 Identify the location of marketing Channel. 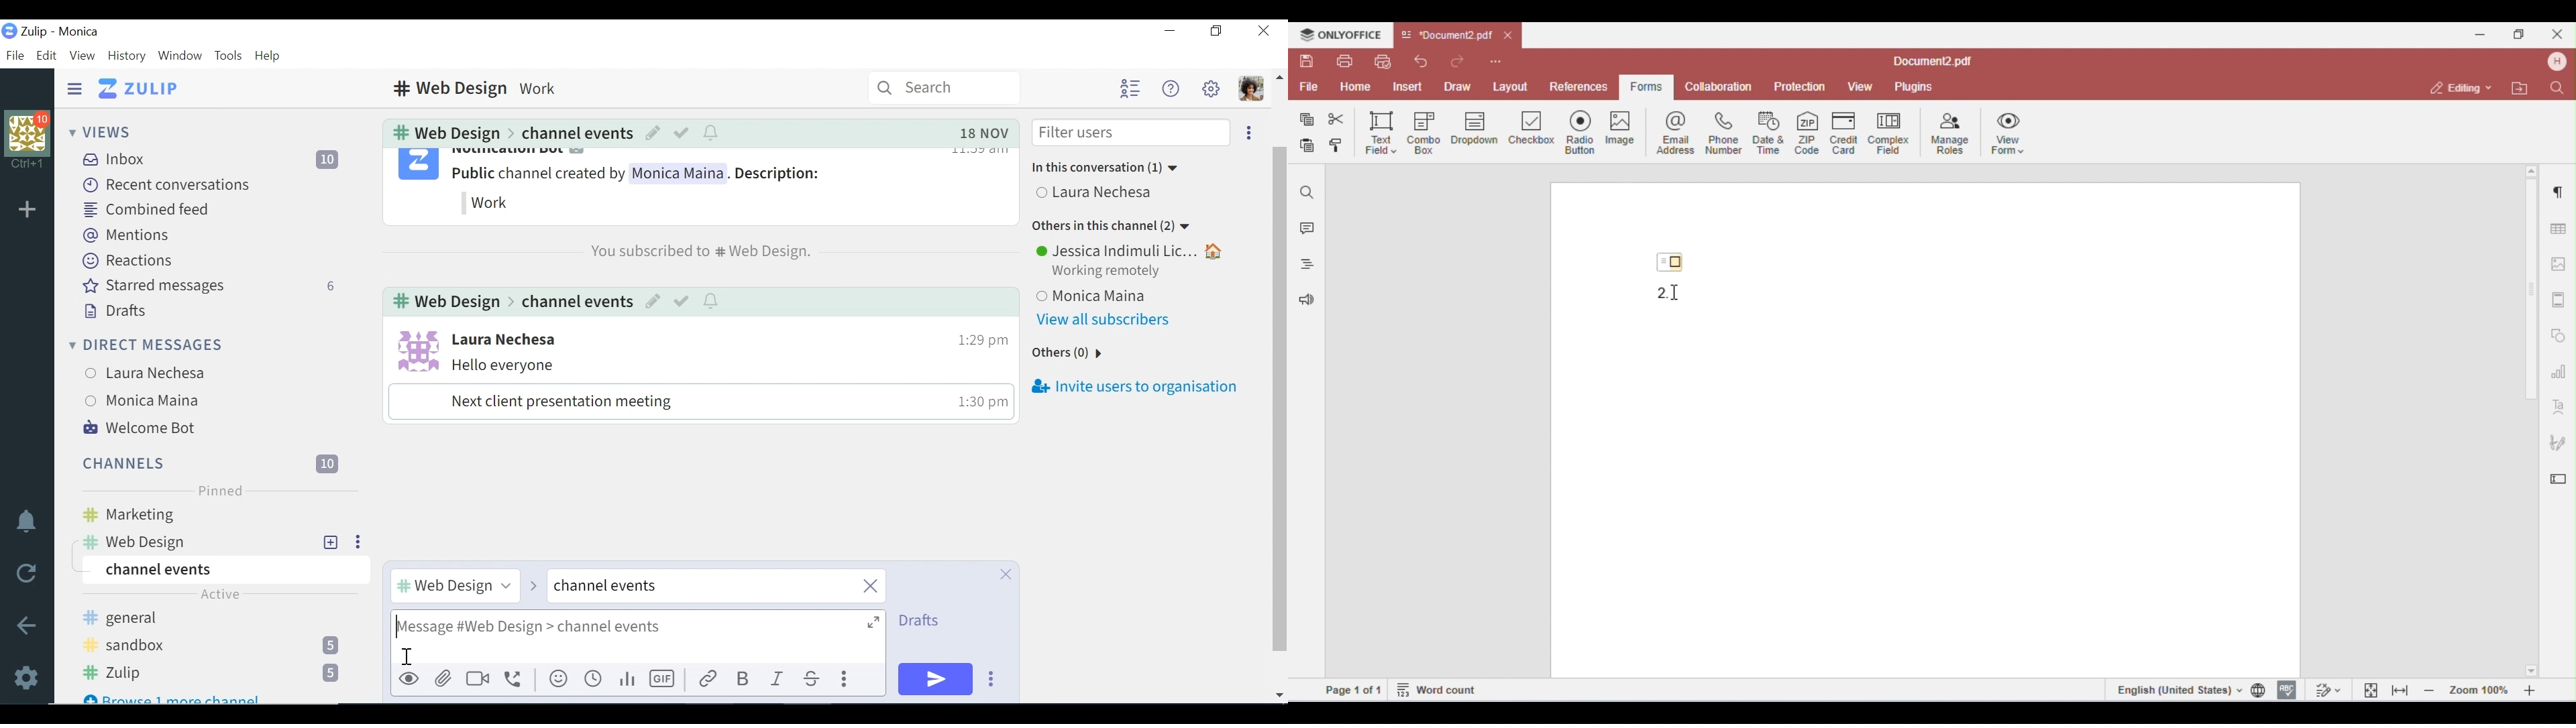
(223, 516).